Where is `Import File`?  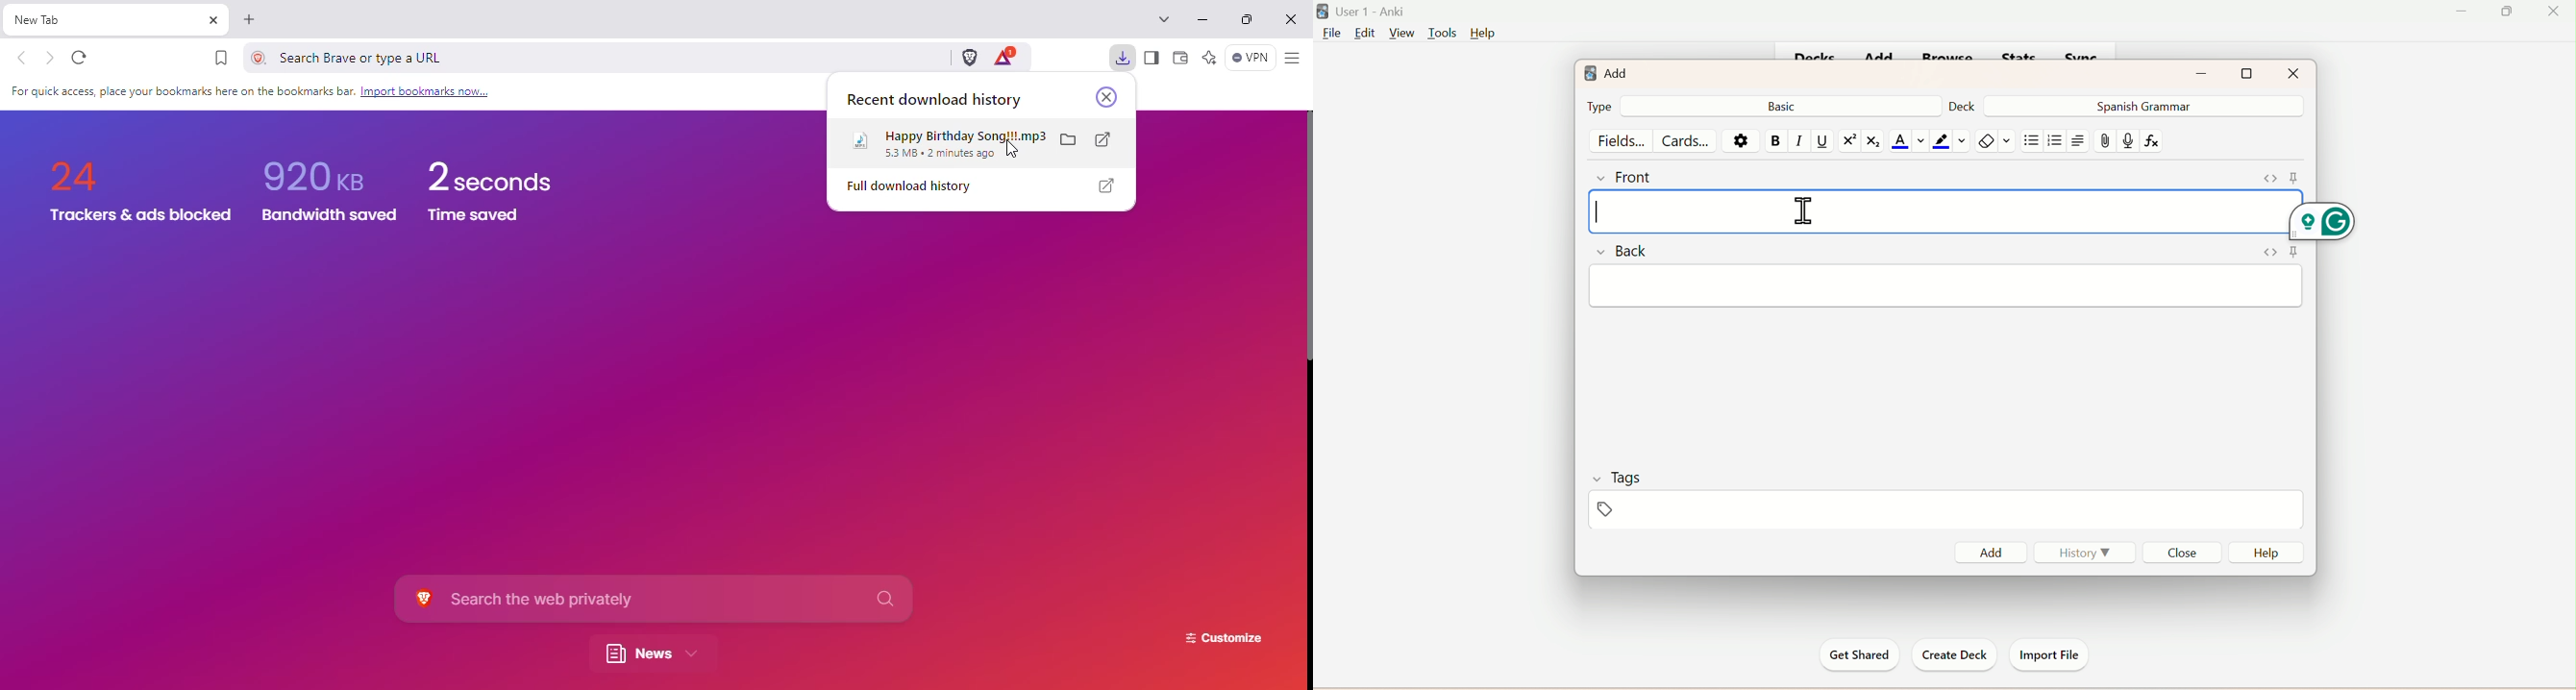
Import File is located at coordinates (2048, 653).